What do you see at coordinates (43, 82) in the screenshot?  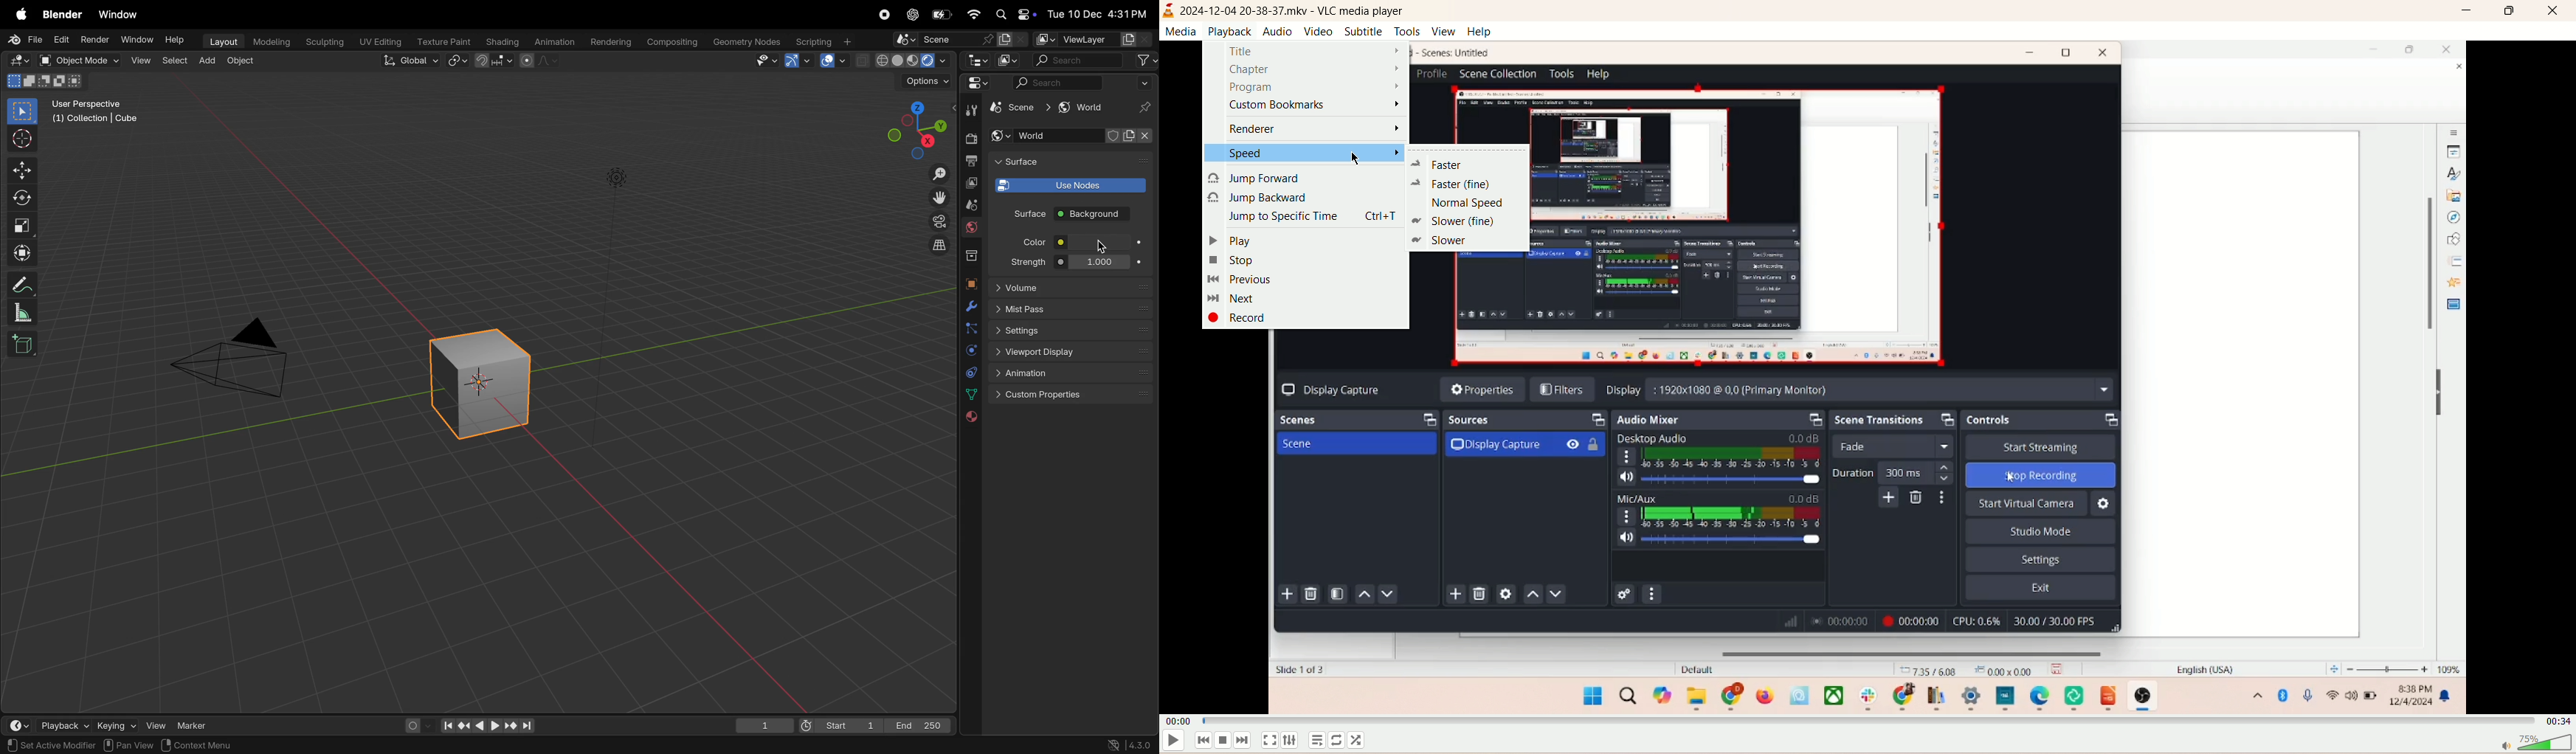 I see `mode` at bounding box center [43, 82].